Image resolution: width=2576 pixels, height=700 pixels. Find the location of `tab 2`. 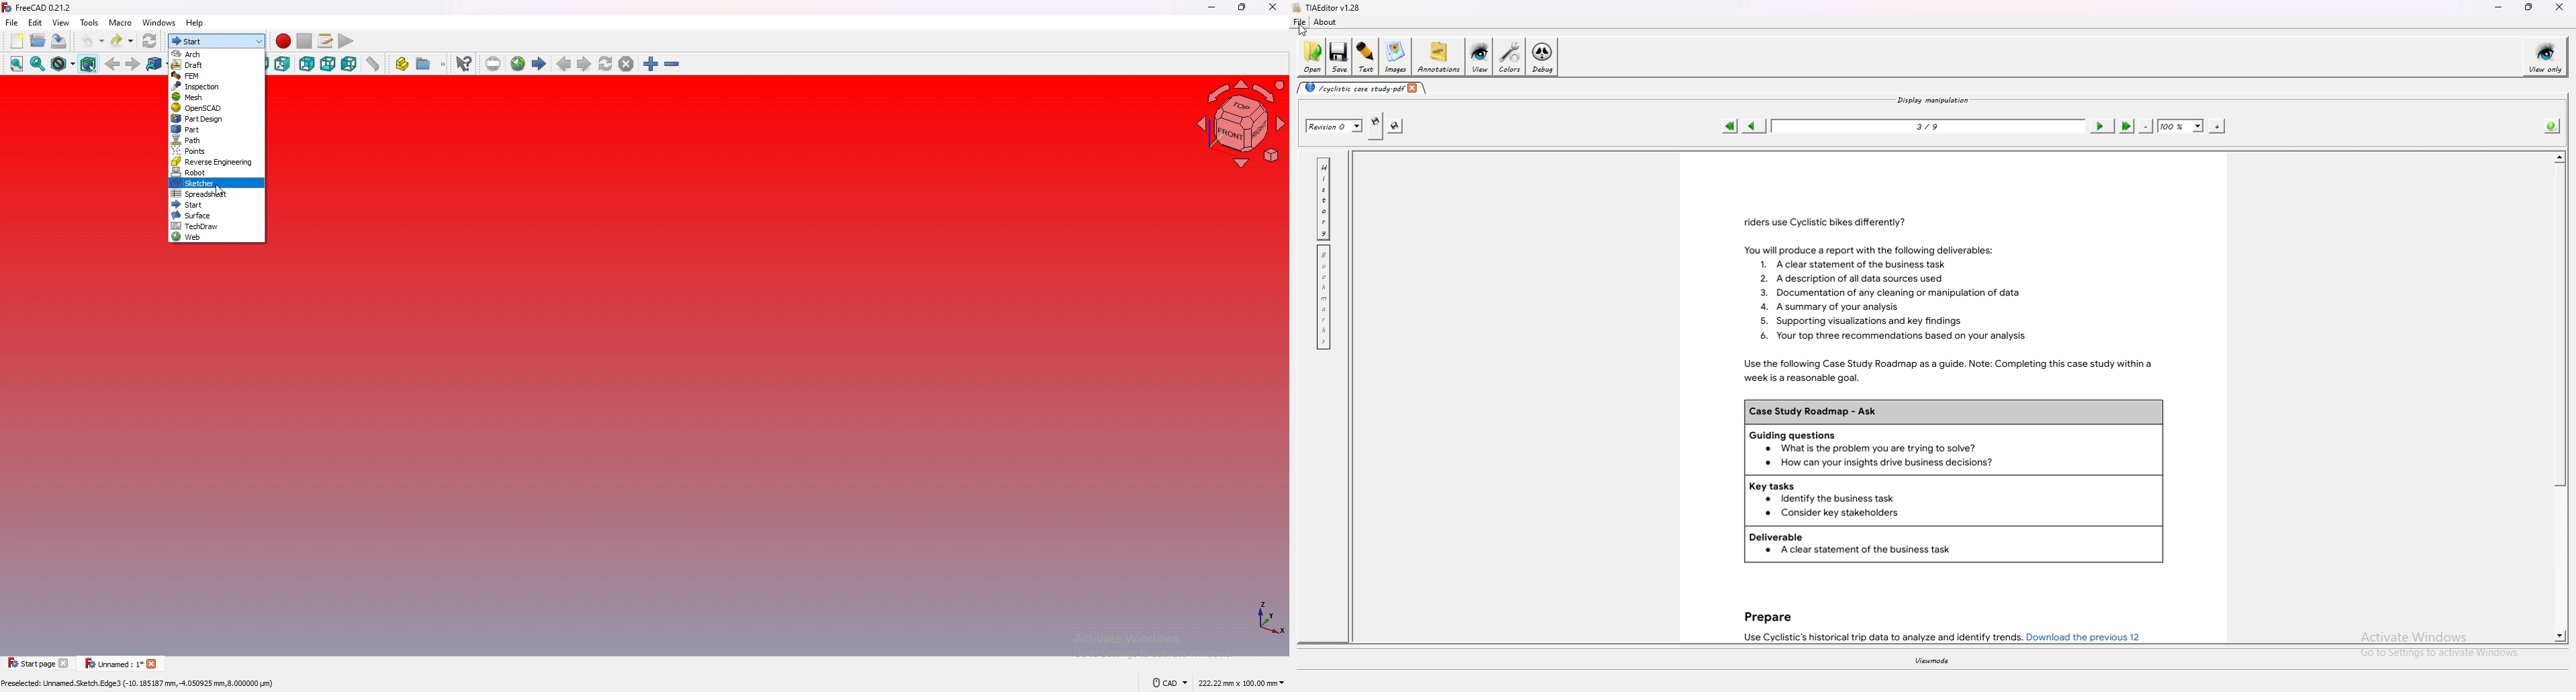

tab 2 is located at coordinates (122, 664).